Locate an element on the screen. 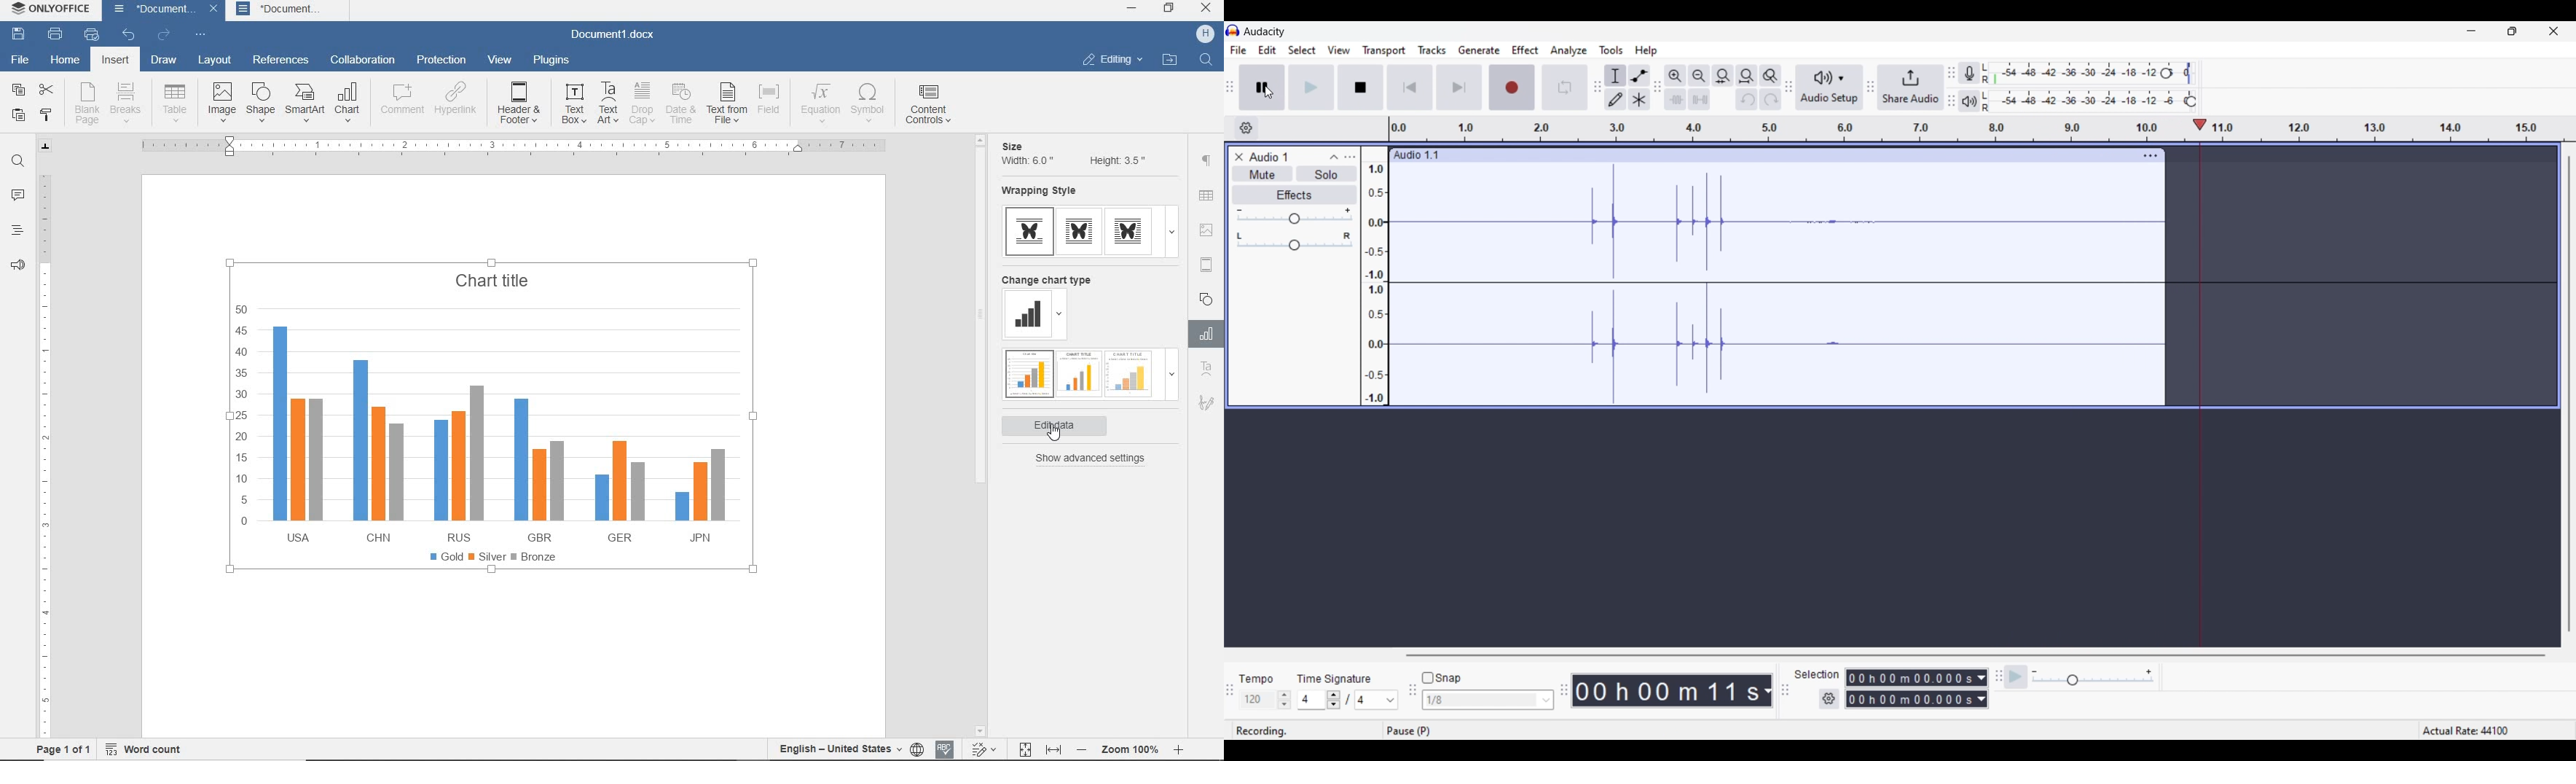 This screenshot has width=2576, height=784. Fit project to width is located at coordinates (1746, 76).